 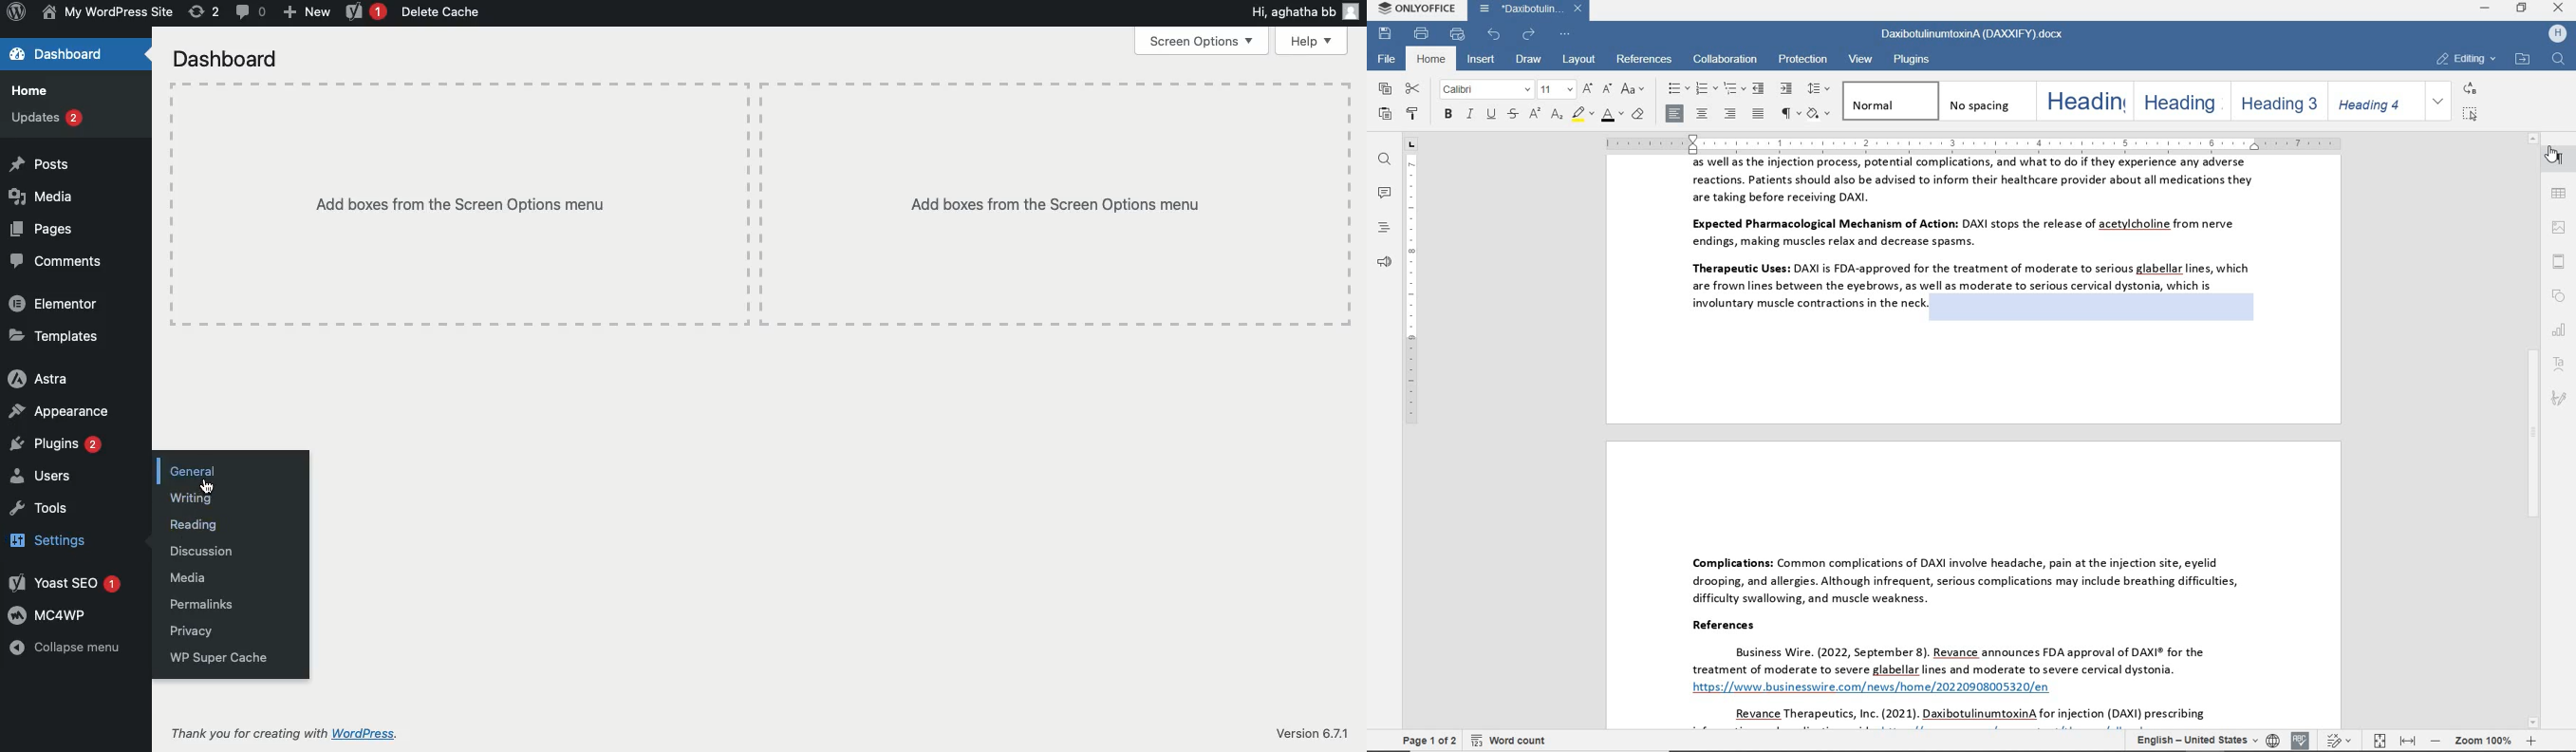 I want to click on decrement font size, so click(x=1606, y=88).